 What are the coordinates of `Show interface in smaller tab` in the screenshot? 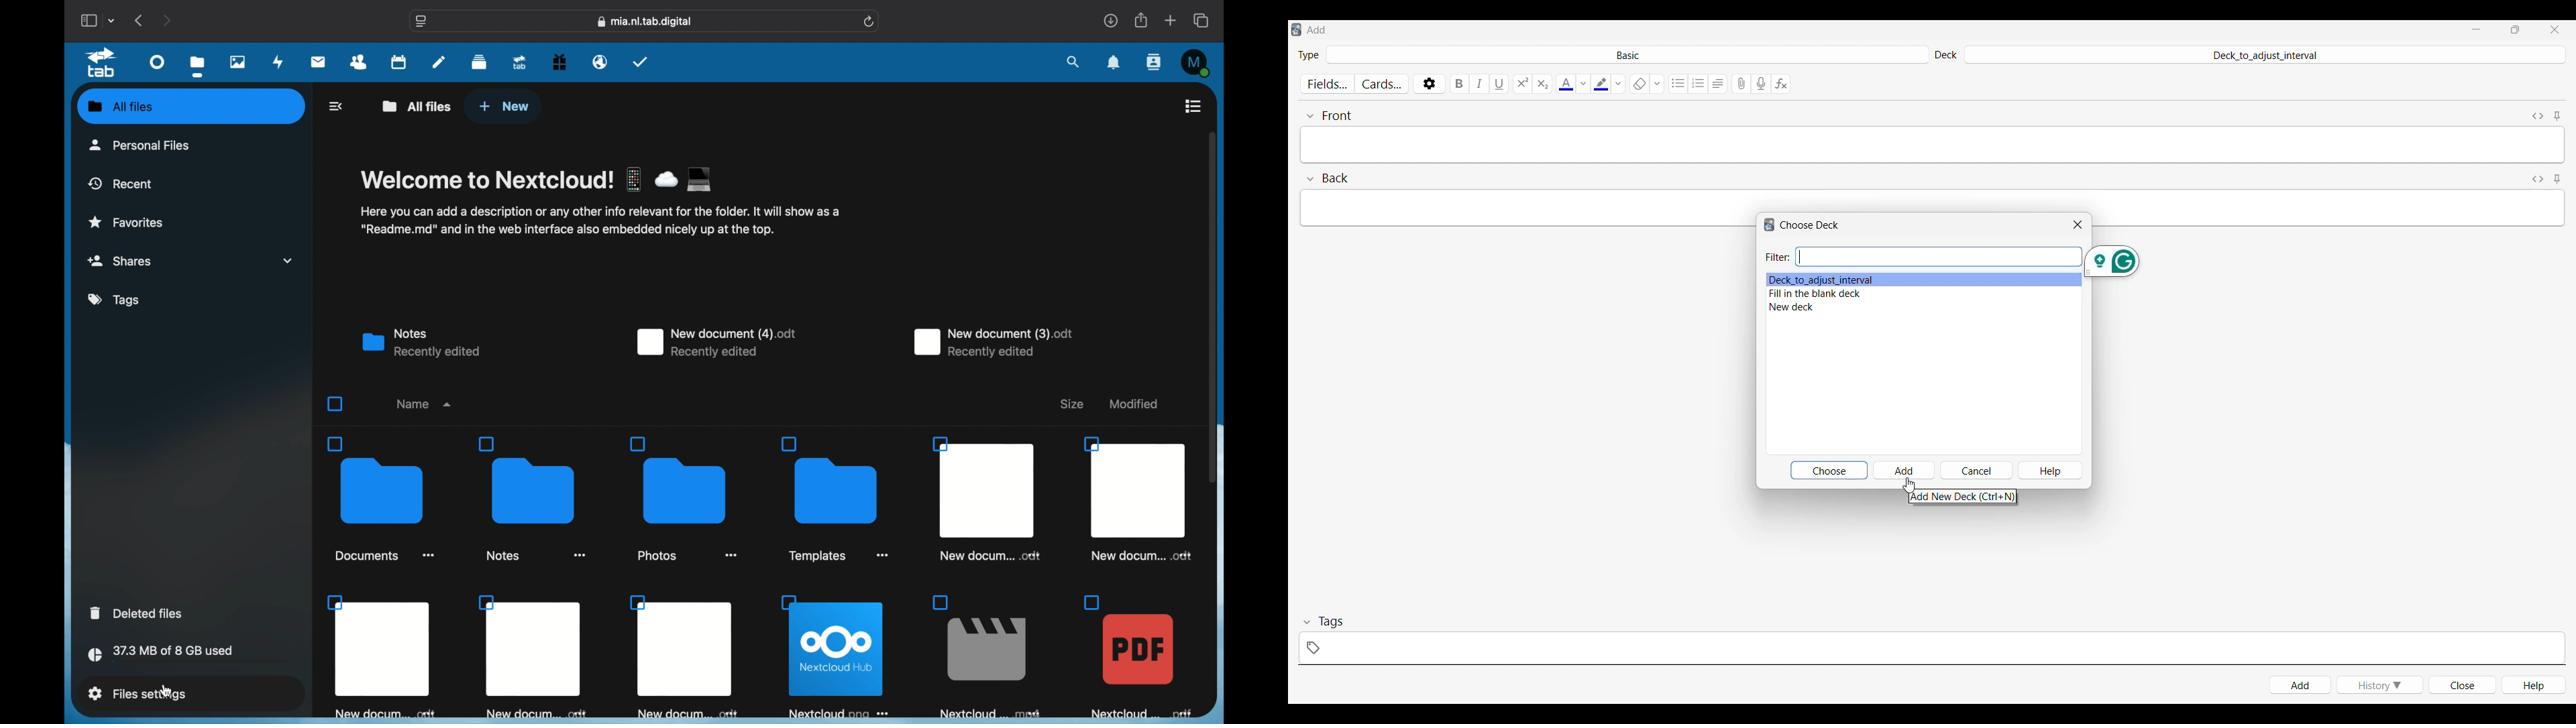 It's located at (2516, 29).